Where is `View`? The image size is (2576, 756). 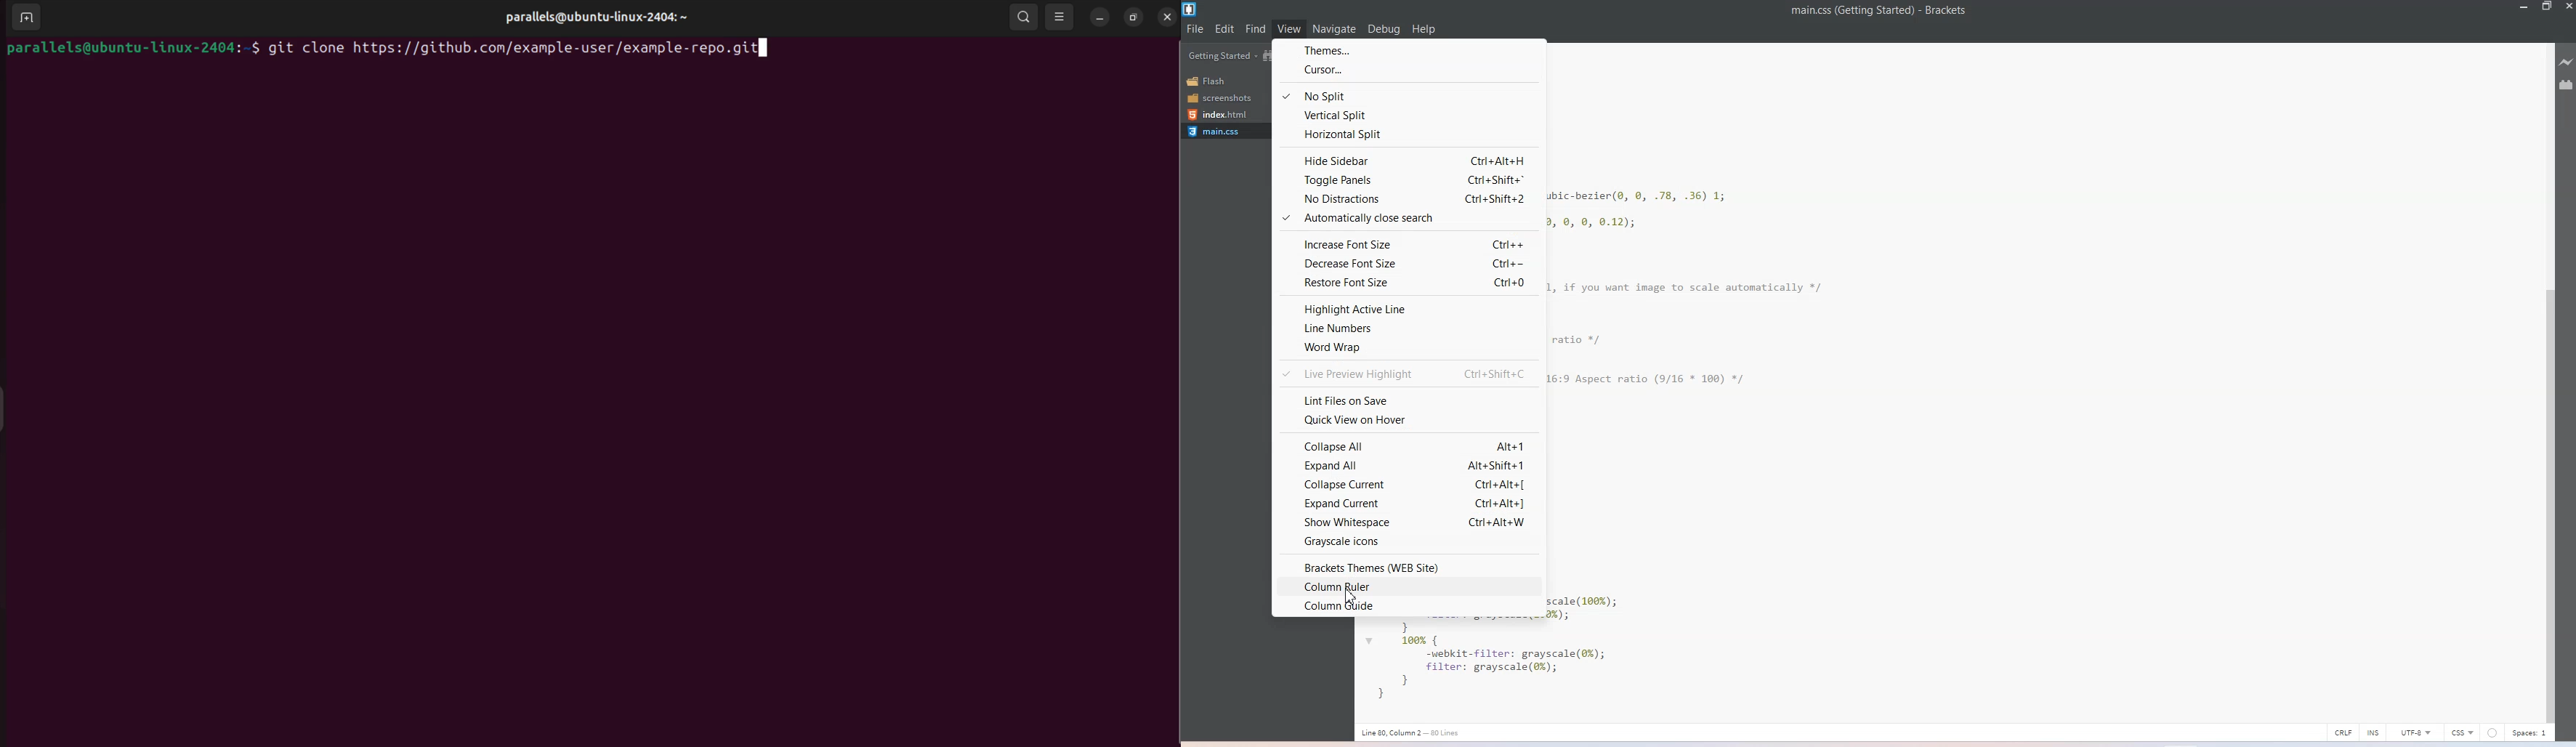
View is located at coordinates (1289, 28).